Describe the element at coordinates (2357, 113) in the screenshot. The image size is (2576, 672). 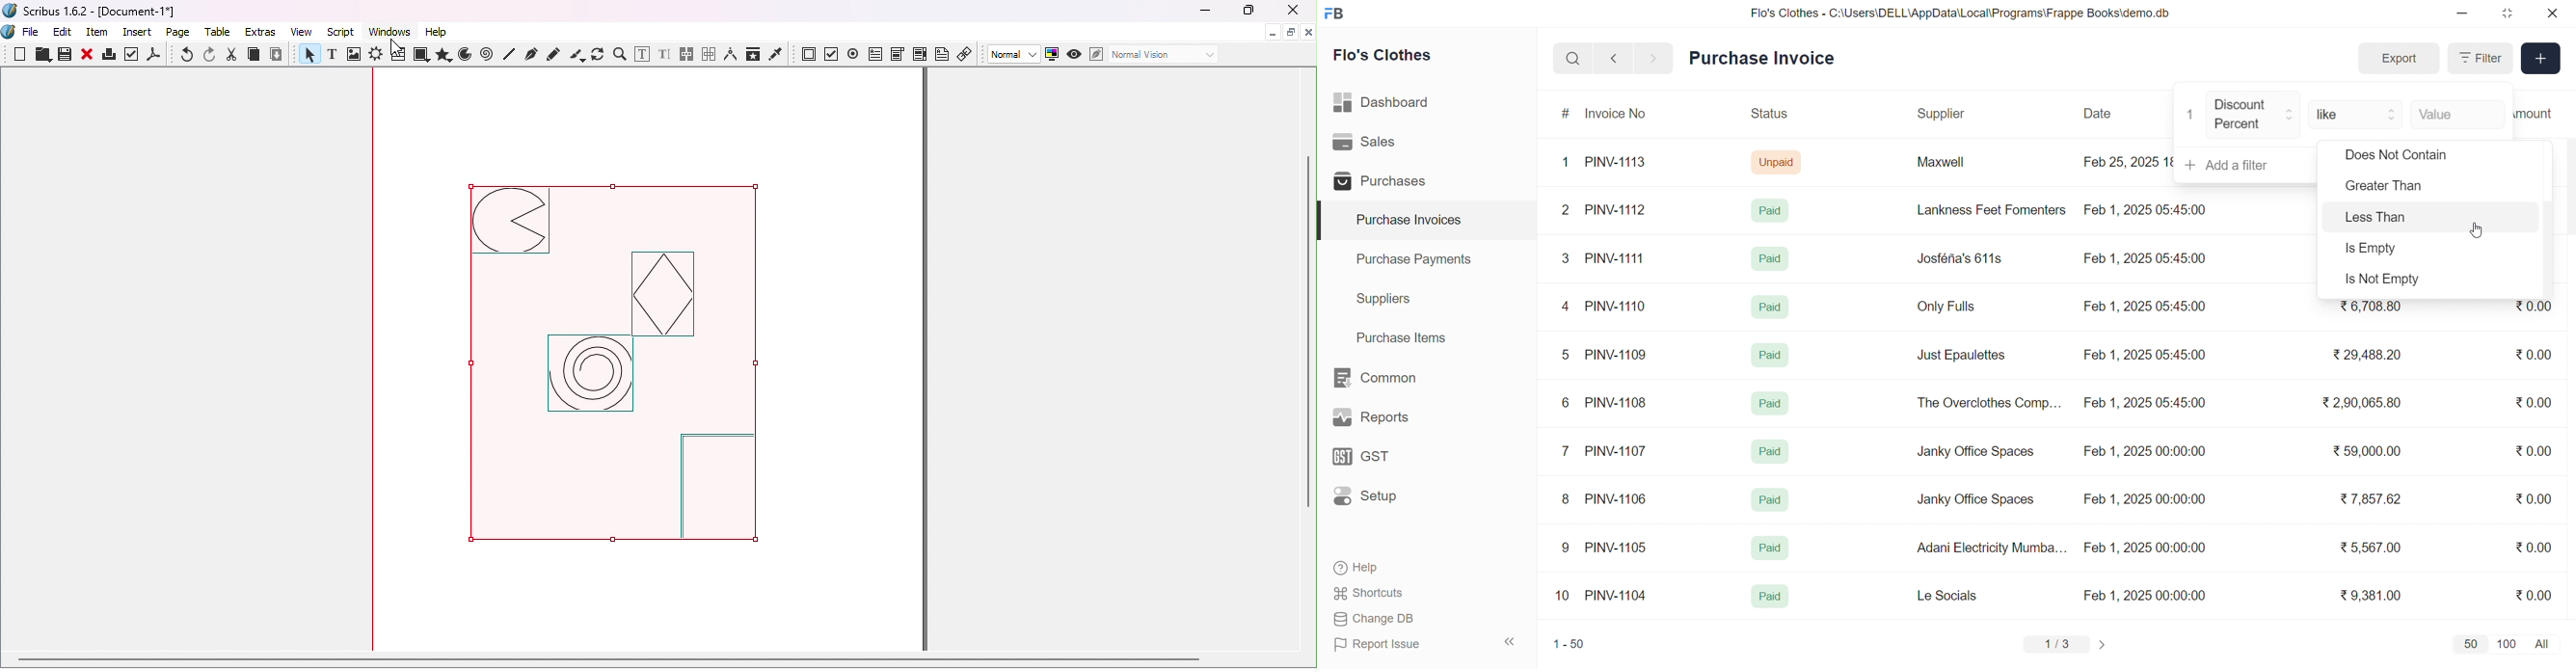
I see `like` at that location.